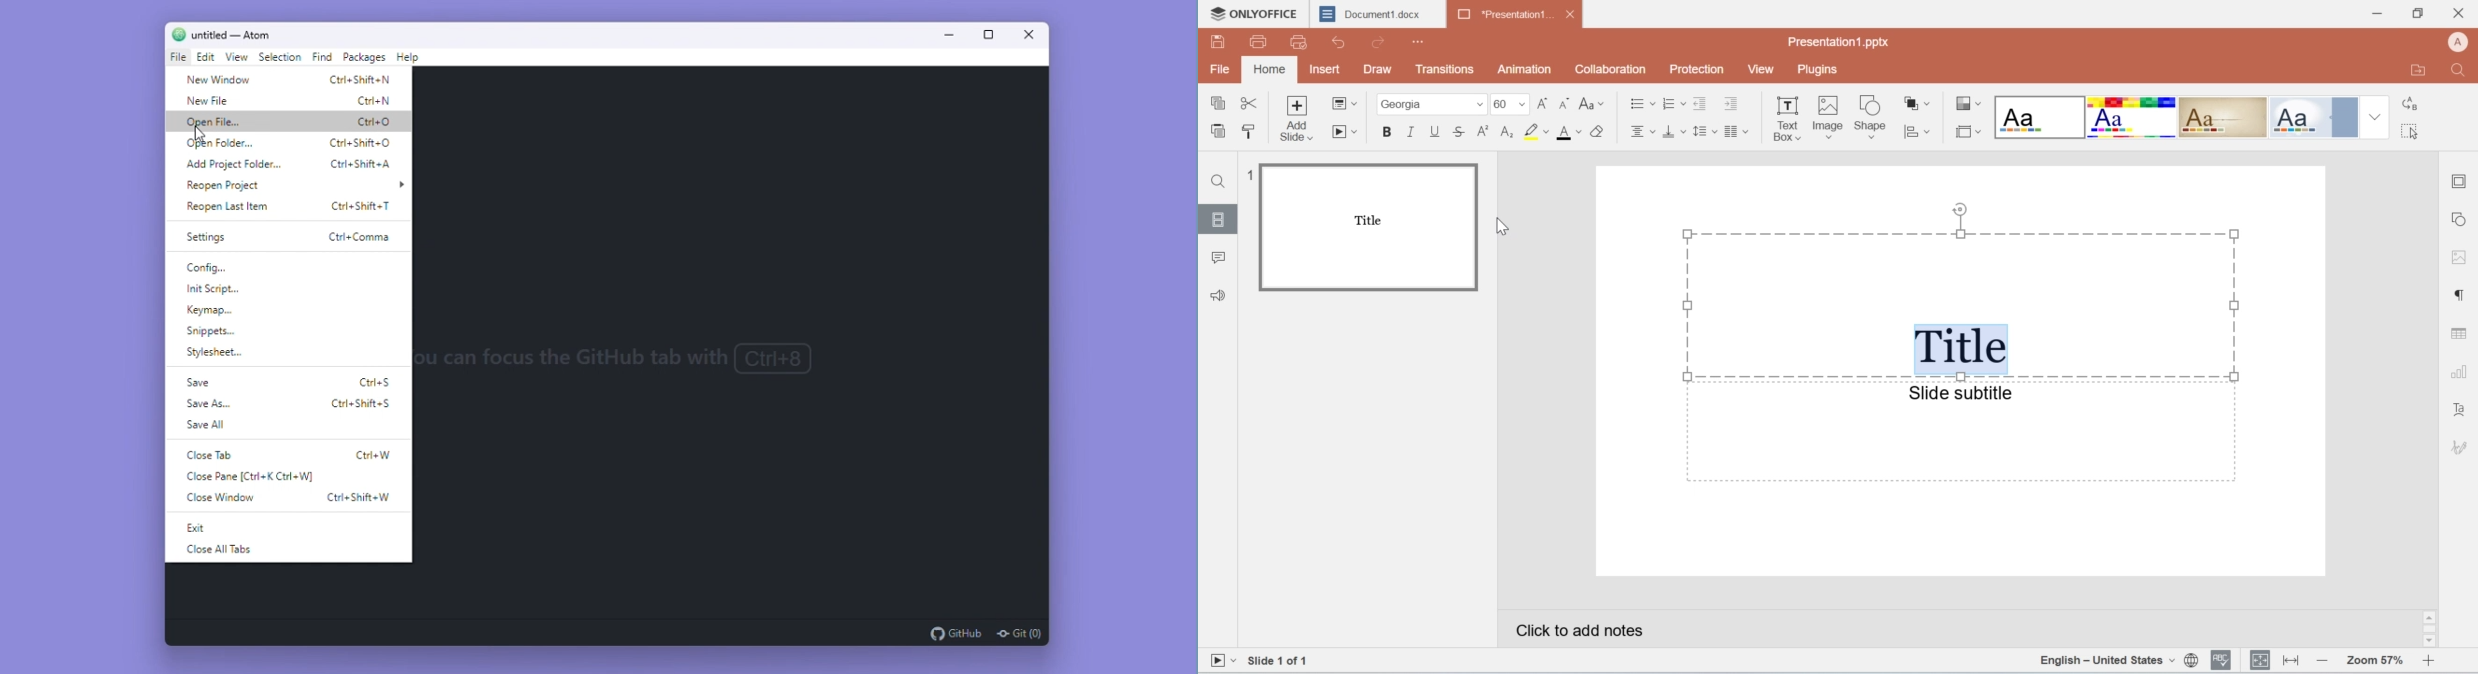 The image size is (2492, 700). Describe the element at coordinates (1873, 119) in the screenshot. I see `shape` at that location.